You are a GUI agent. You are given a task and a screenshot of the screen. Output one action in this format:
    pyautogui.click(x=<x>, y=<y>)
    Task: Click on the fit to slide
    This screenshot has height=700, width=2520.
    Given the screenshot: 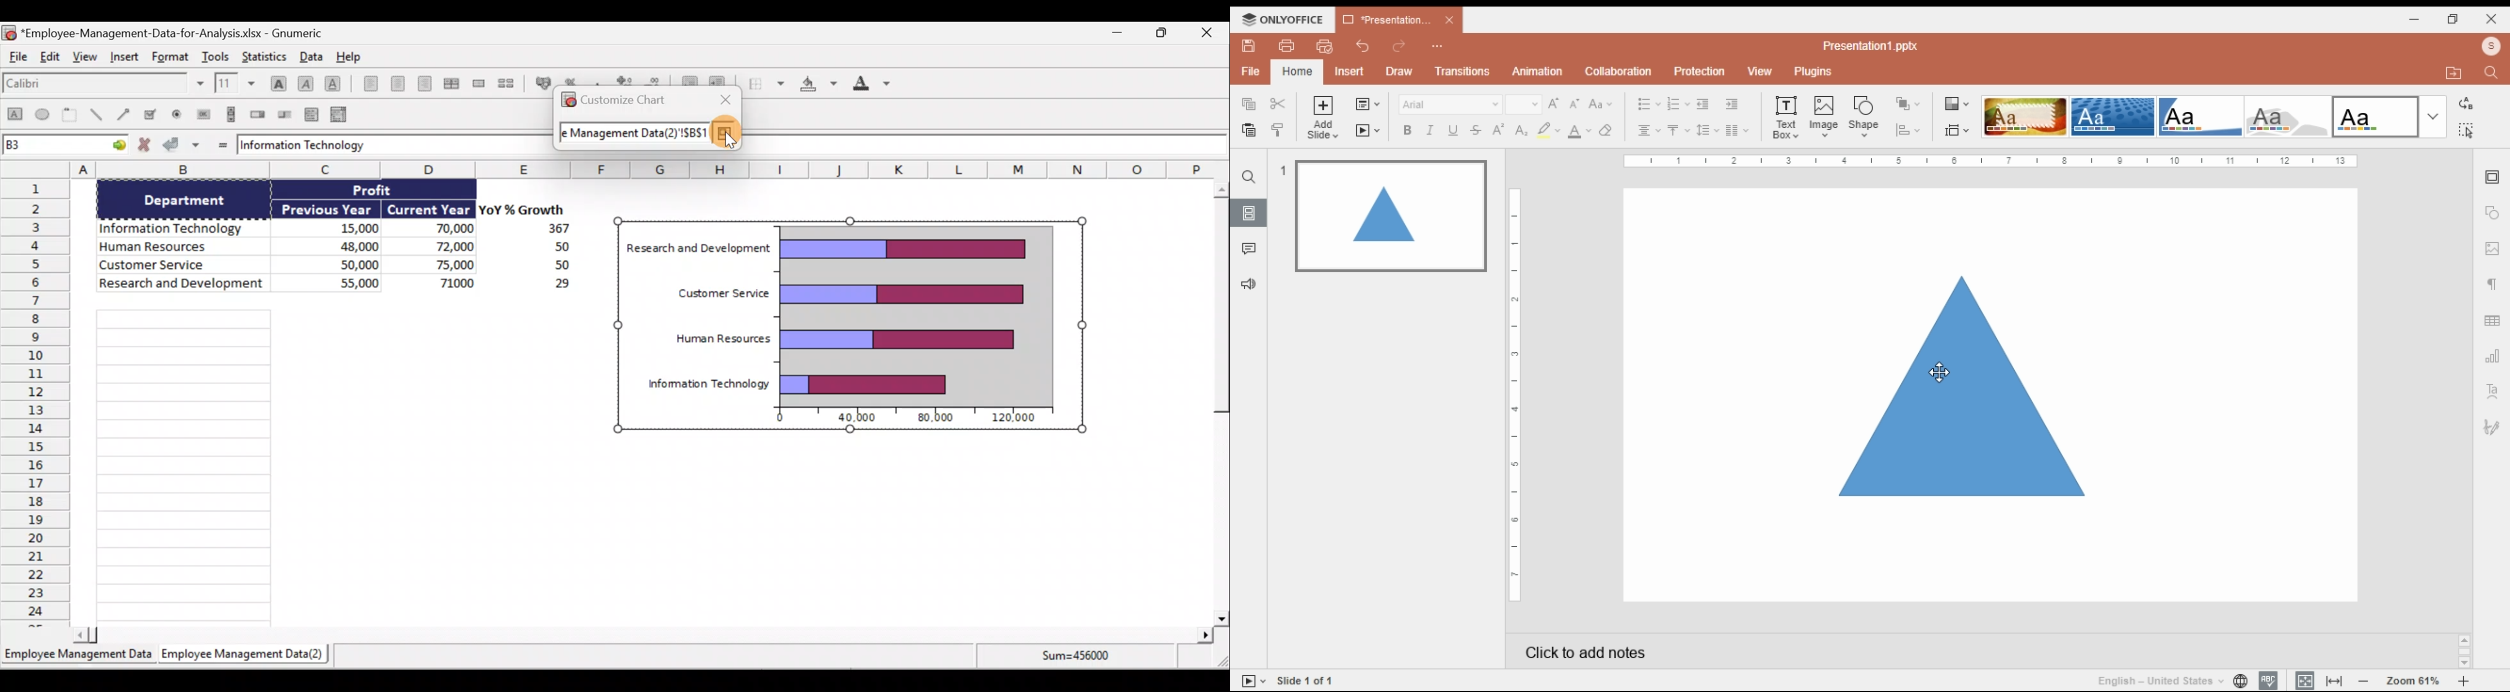 What is the action you would take?
    pyautogui.click(x=2304, y=681)
    